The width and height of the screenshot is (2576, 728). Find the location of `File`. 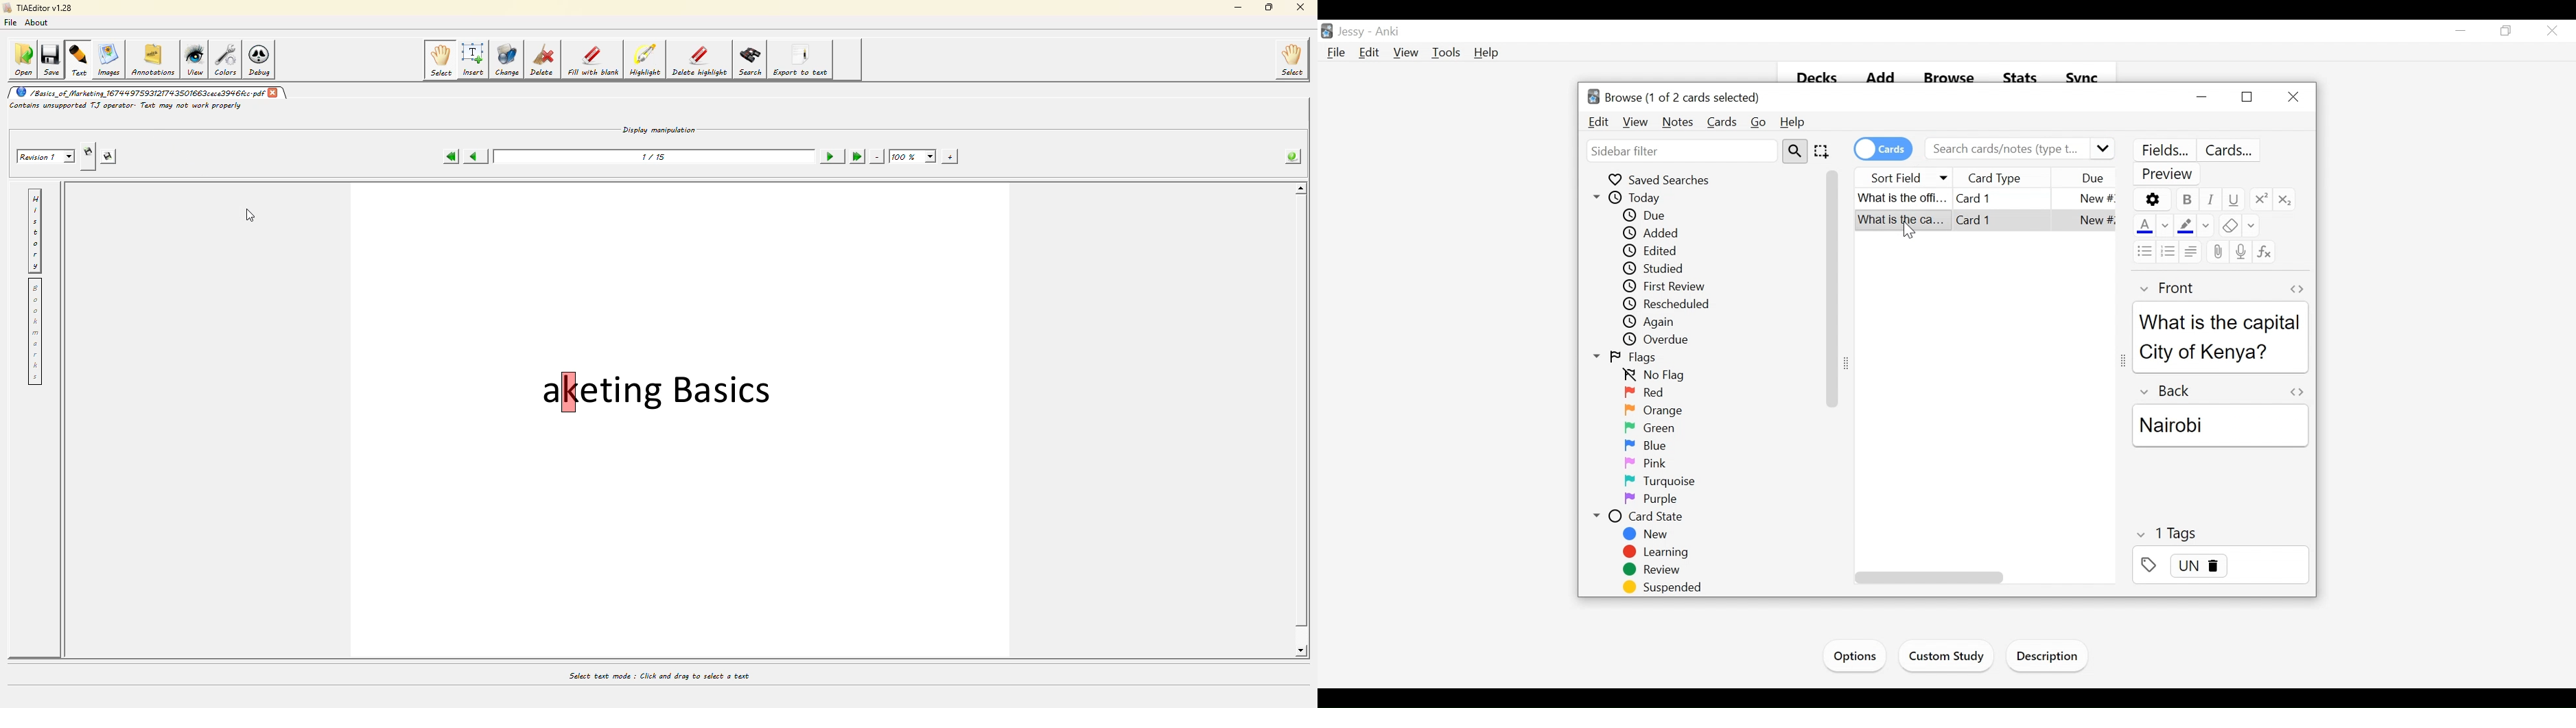

File is located at coordinates (1338, 53).